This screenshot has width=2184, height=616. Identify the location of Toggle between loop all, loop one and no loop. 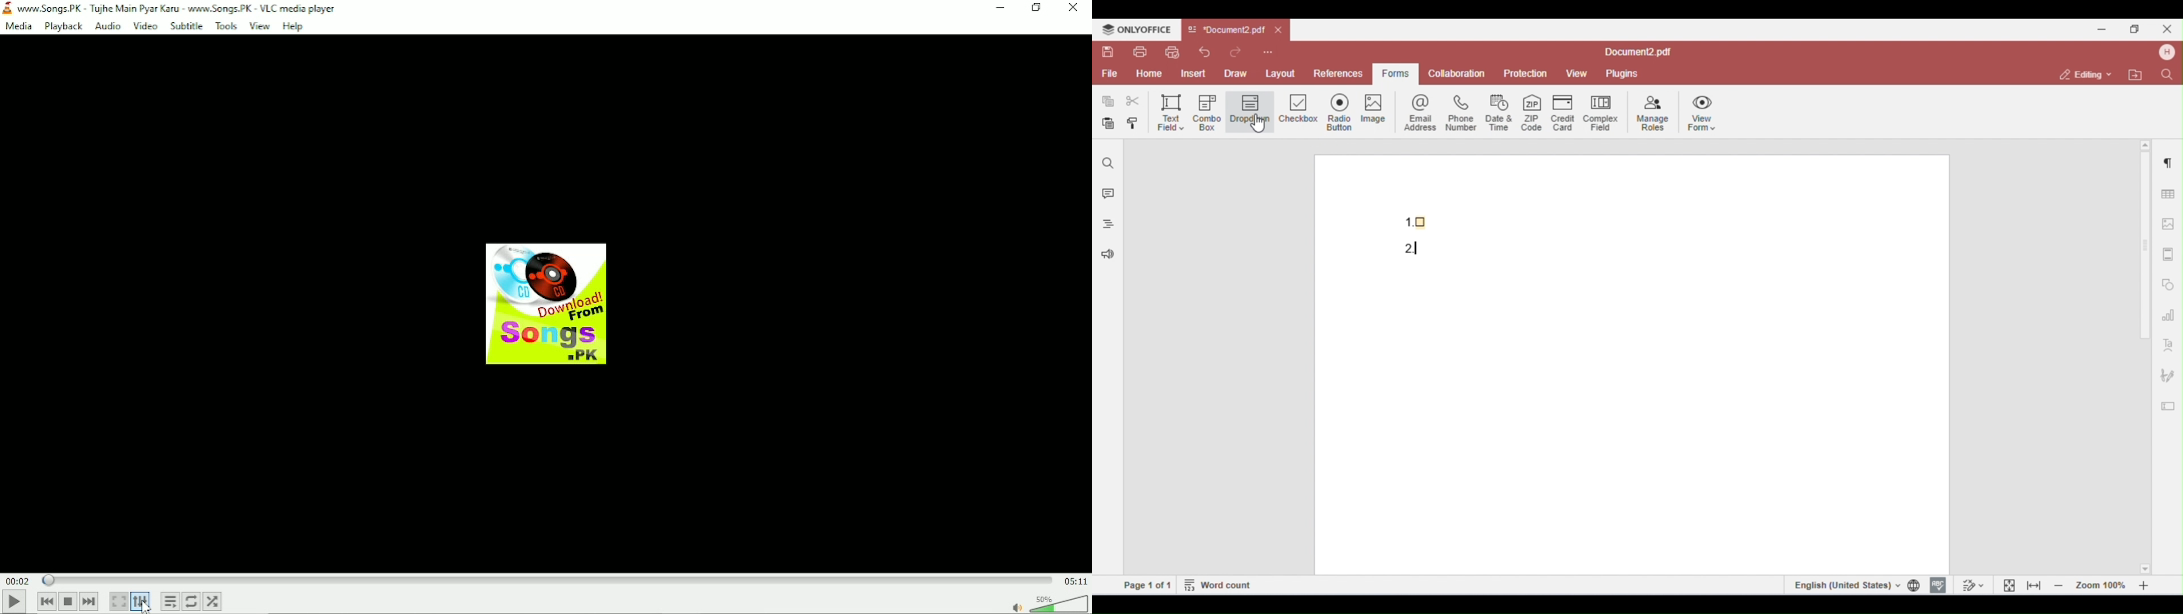
(191, 601).